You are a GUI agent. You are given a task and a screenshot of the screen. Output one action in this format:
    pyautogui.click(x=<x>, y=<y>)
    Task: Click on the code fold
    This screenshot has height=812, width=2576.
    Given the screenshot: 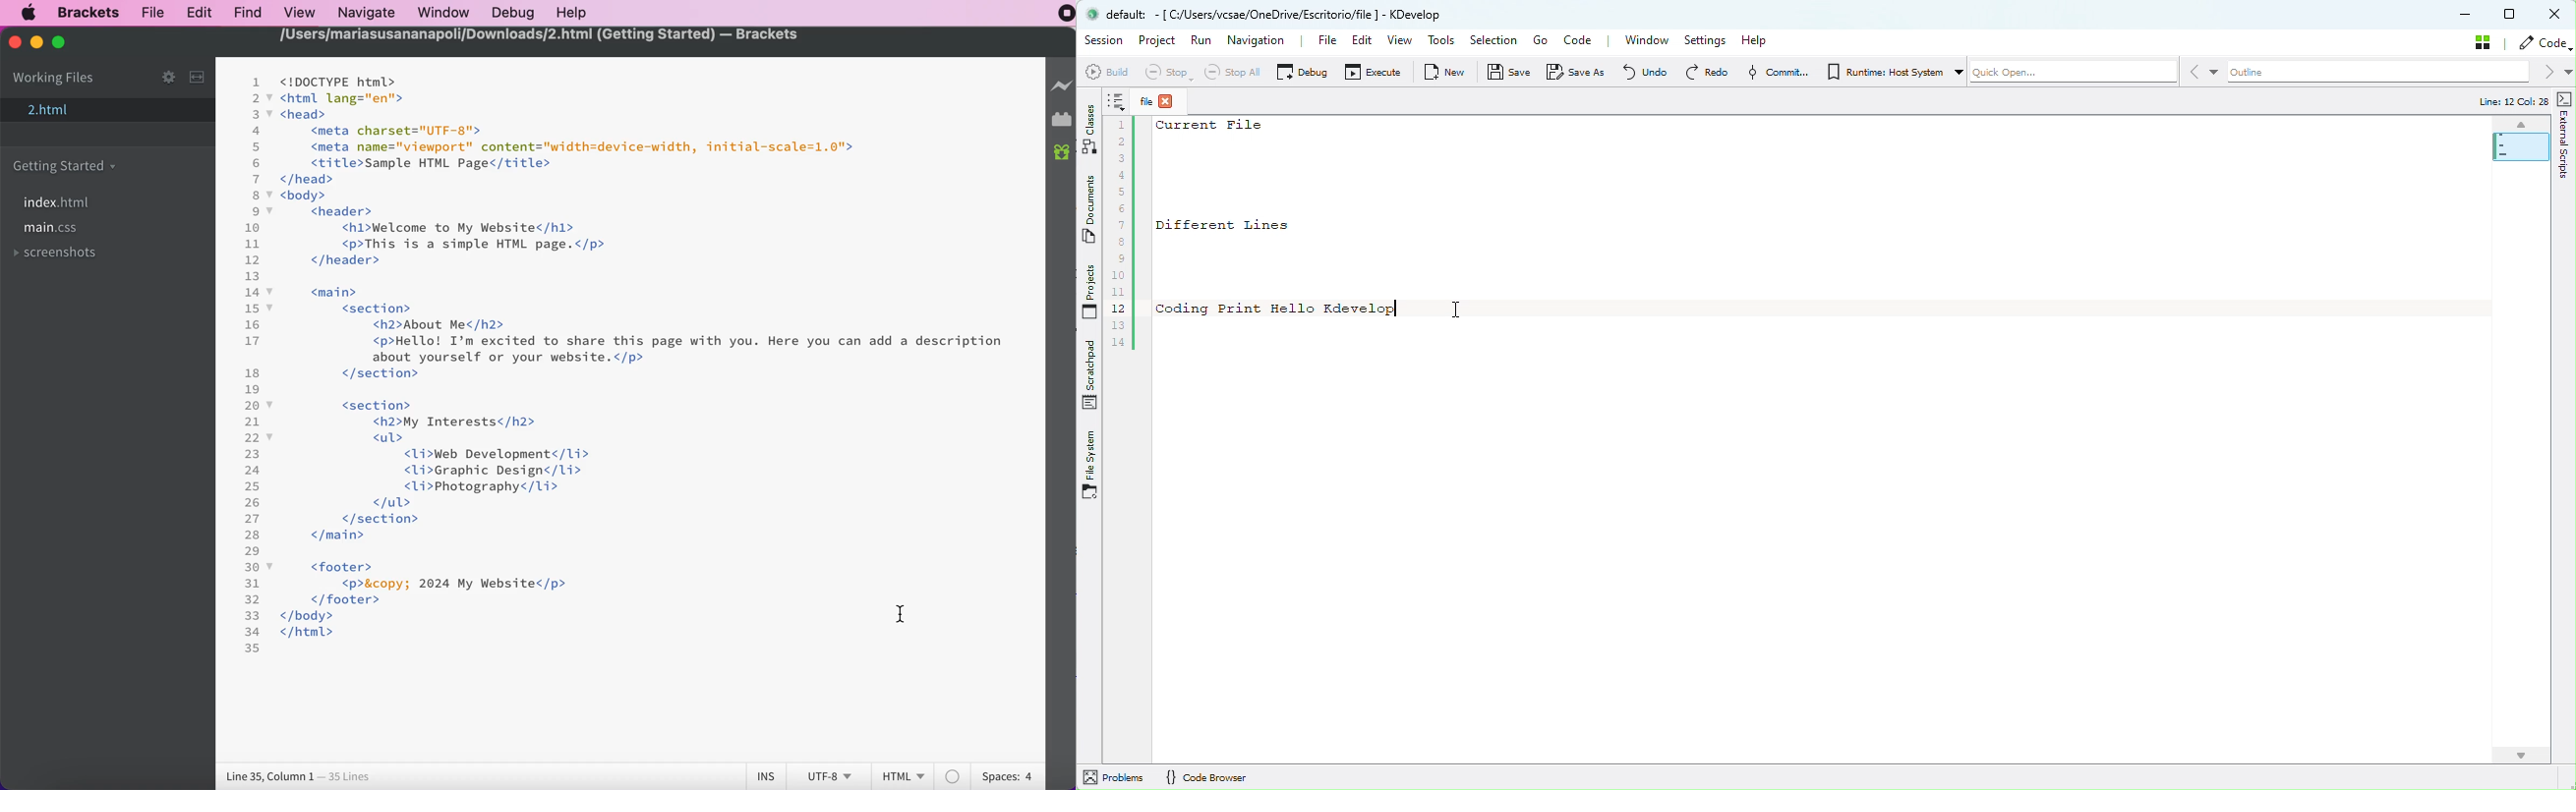 What is the action you would take?
    pyautogui.click(x=271, y=436)
    